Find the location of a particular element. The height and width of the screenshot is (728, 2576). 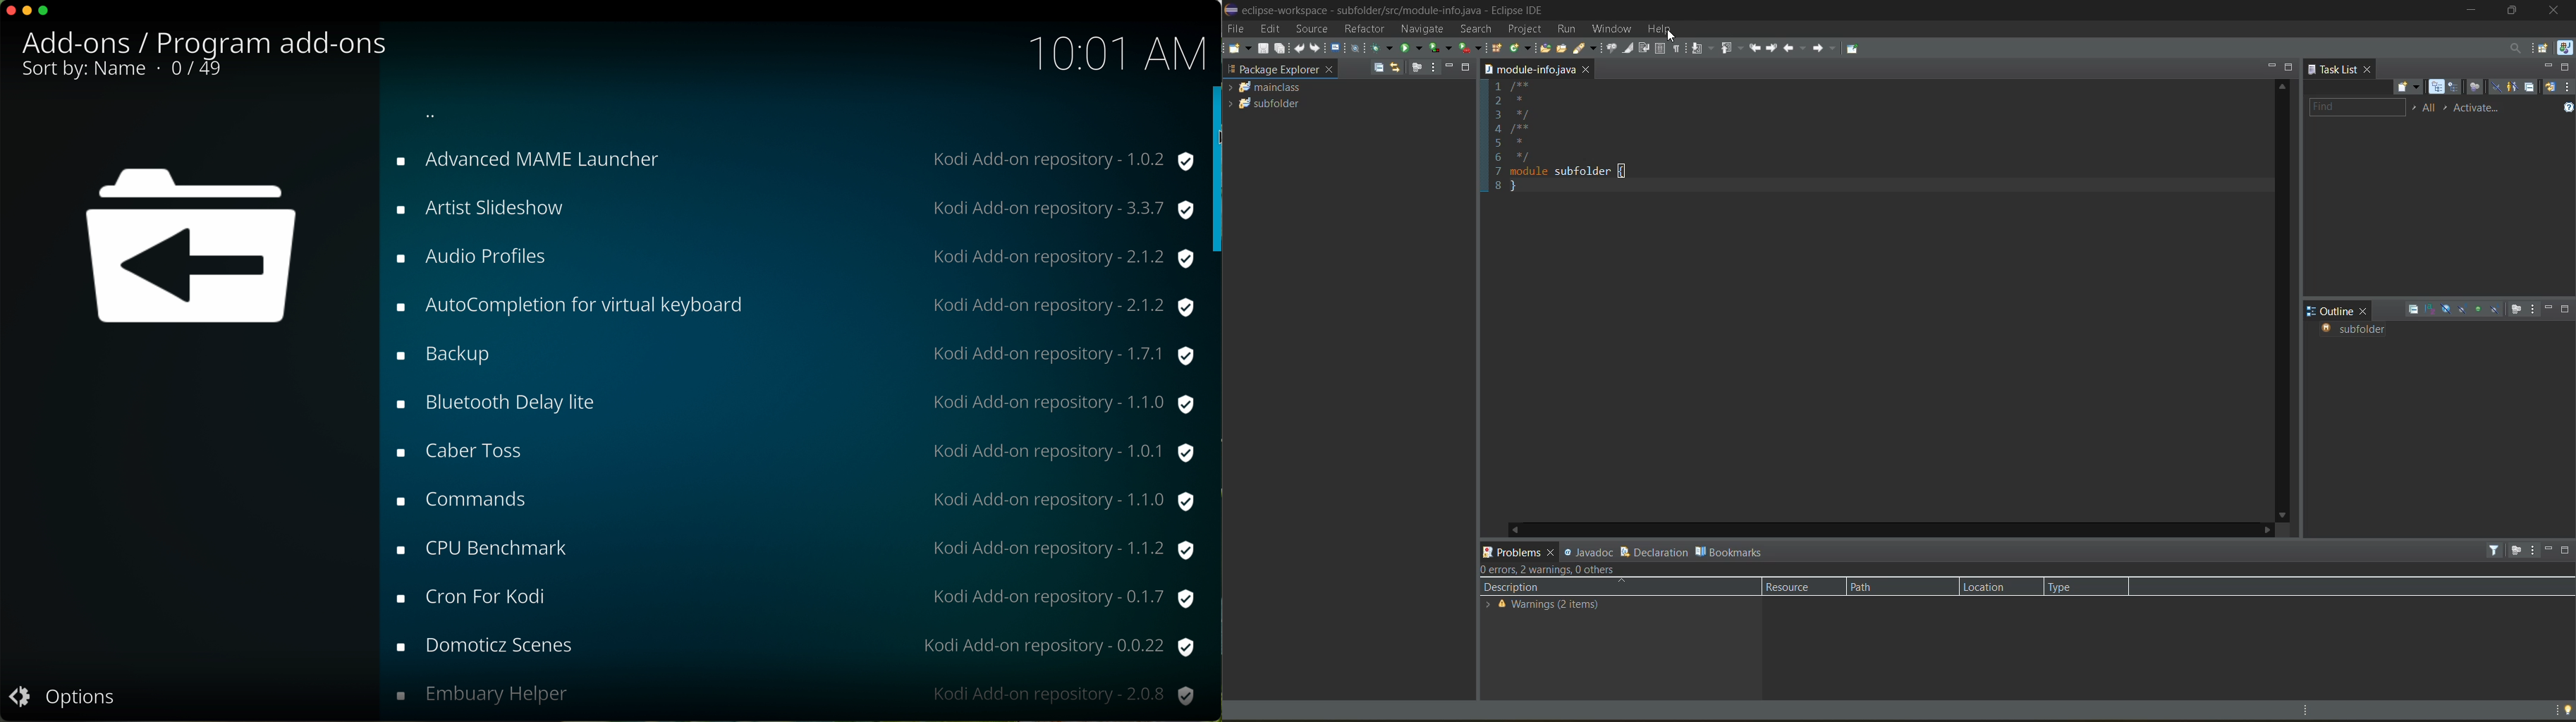

bluetooth delay lite is located at coordinates (793, 402).